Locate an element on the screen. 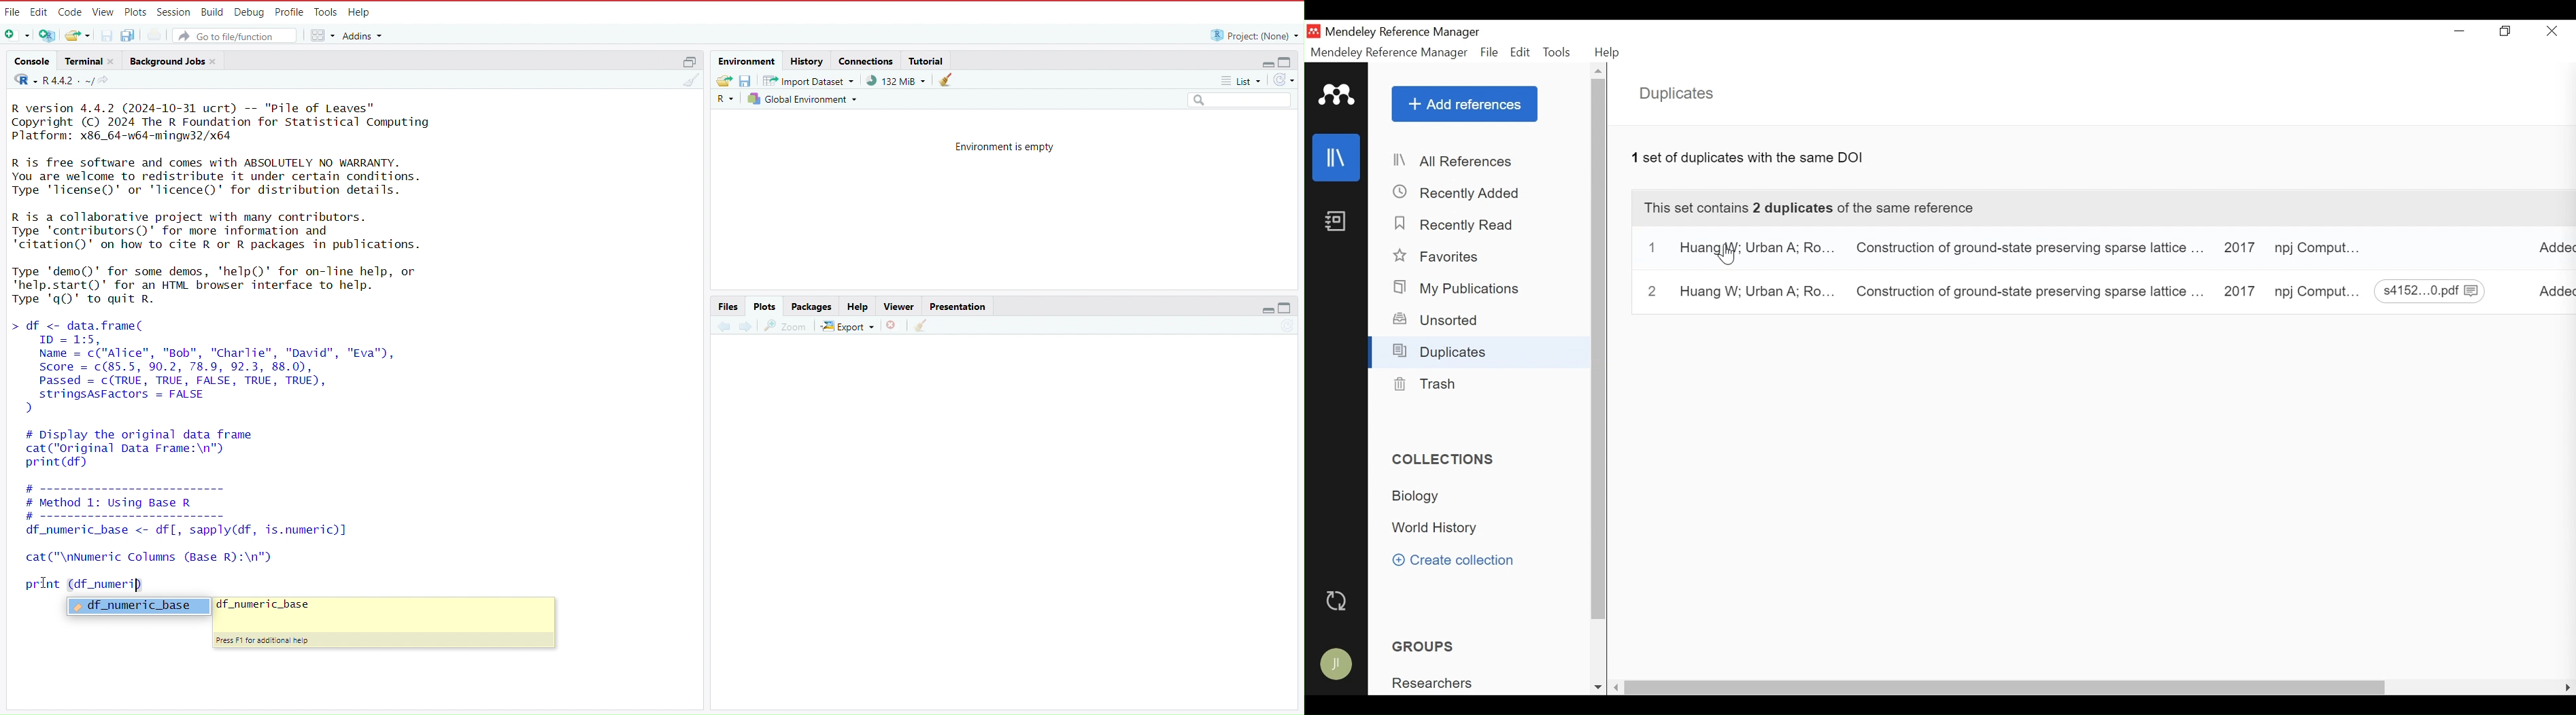 The height and width of the screenshot is (728, 2576). Sync is located at coordinates (1337, 599).